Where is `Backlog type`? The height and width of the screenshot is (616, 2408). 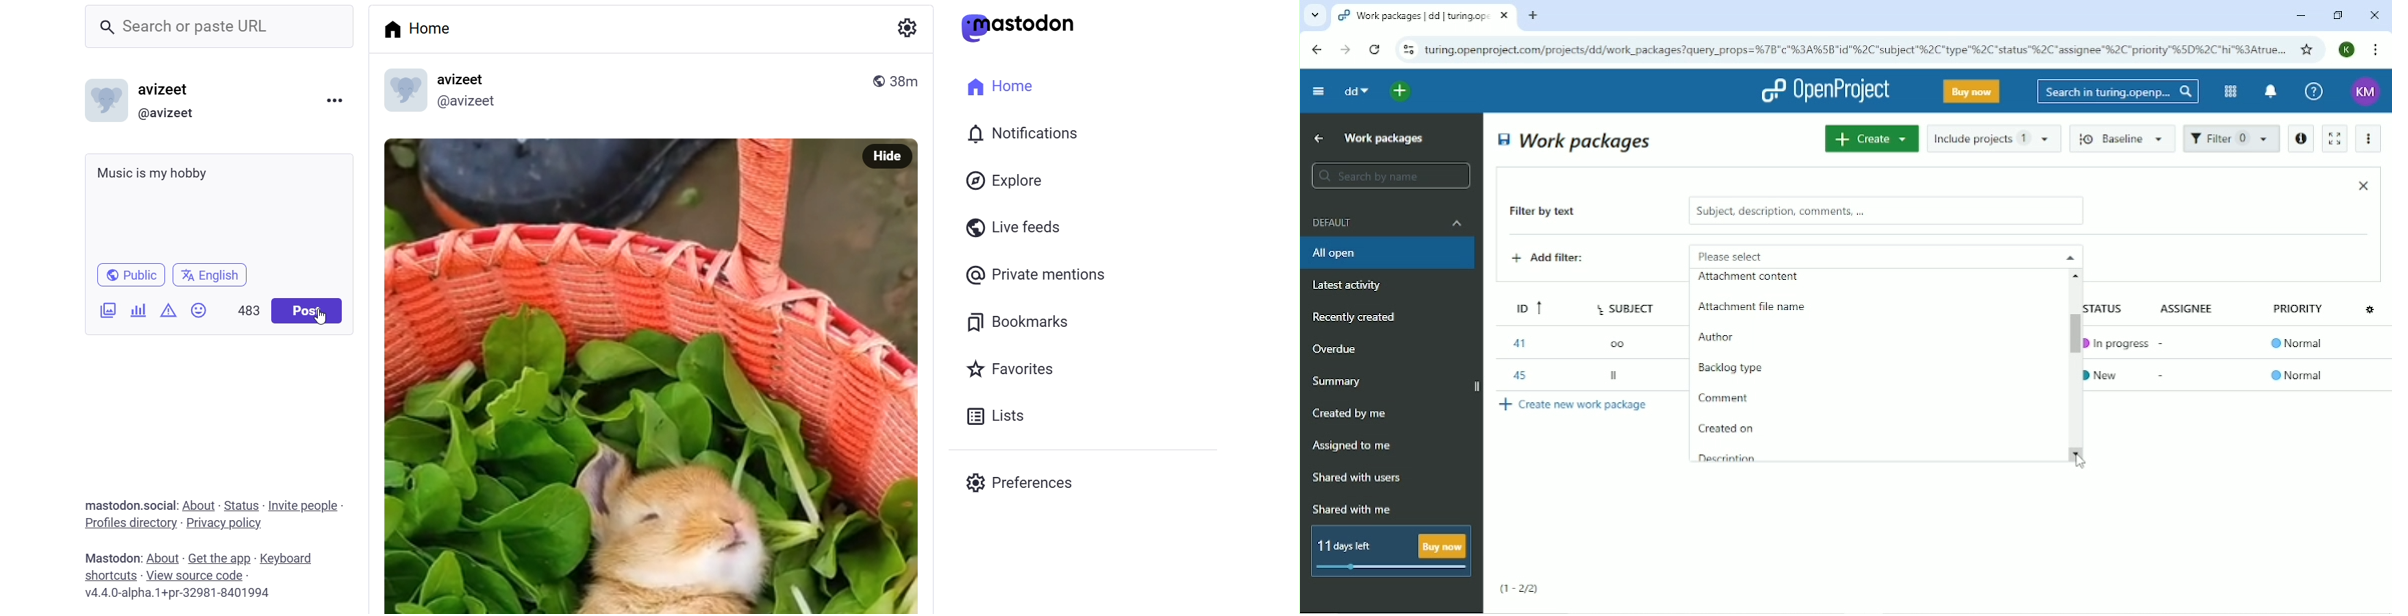
Backlog type is located at coordinates (1744, 371).